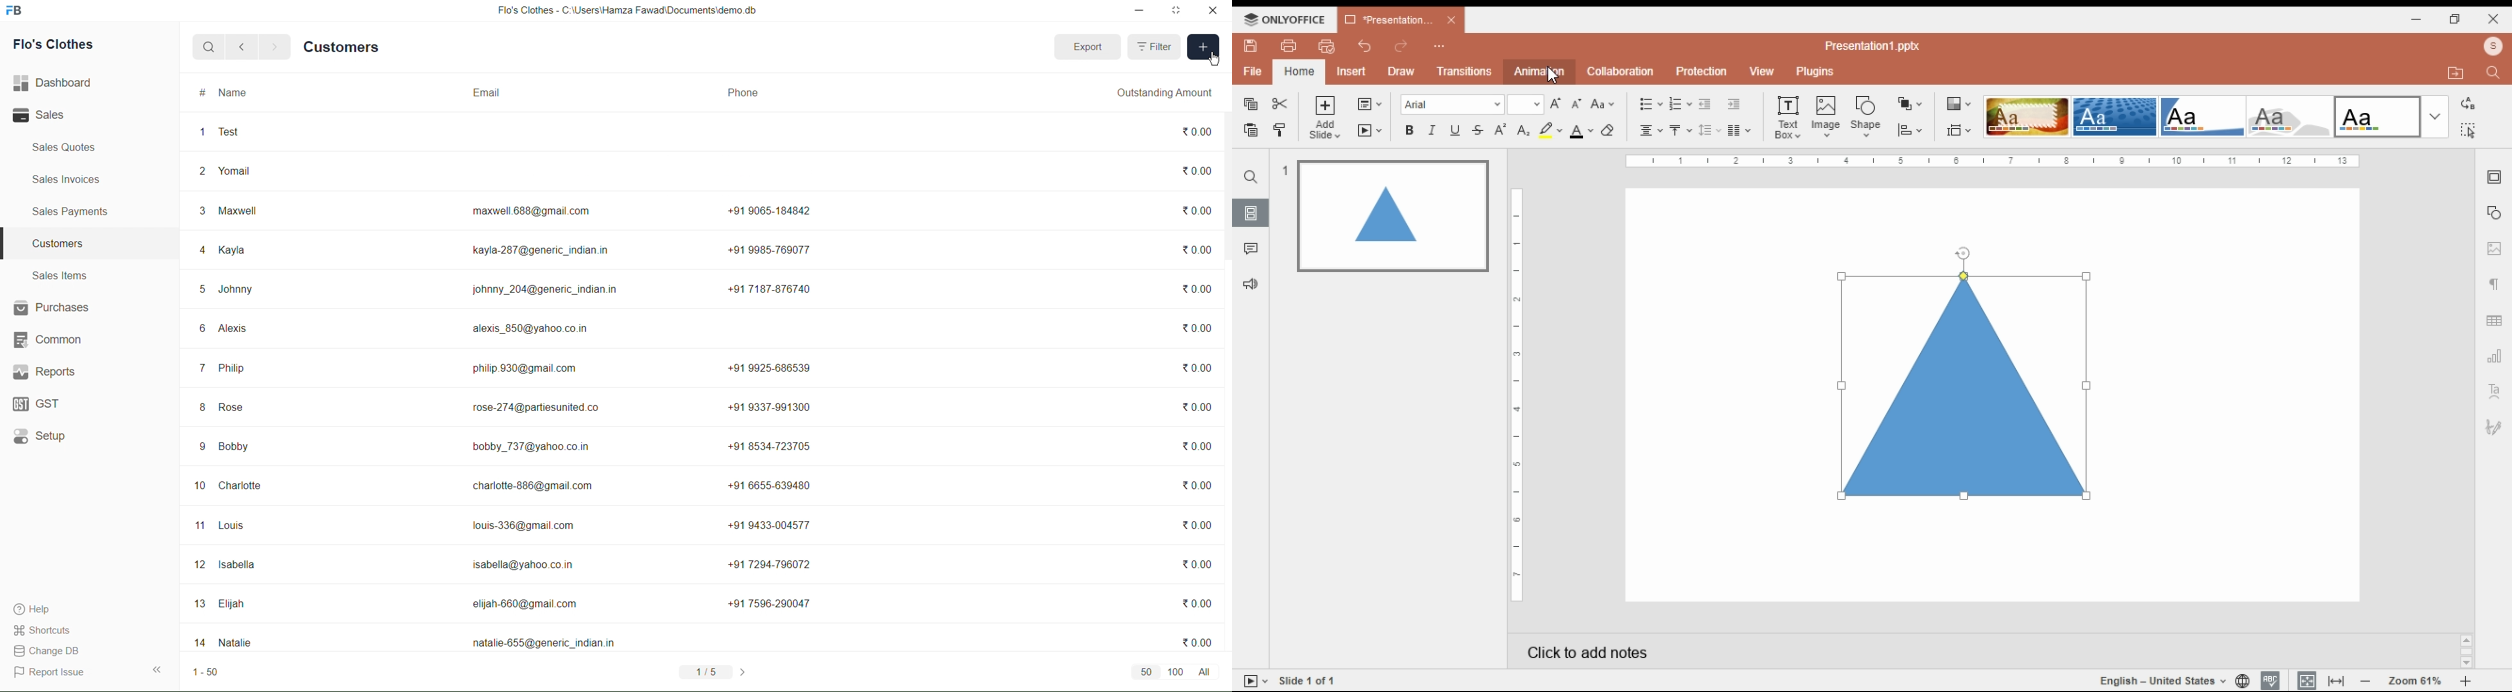  Describe the element at coordinates (1195, 600) in the screenshot. I see `0.00` at that location.